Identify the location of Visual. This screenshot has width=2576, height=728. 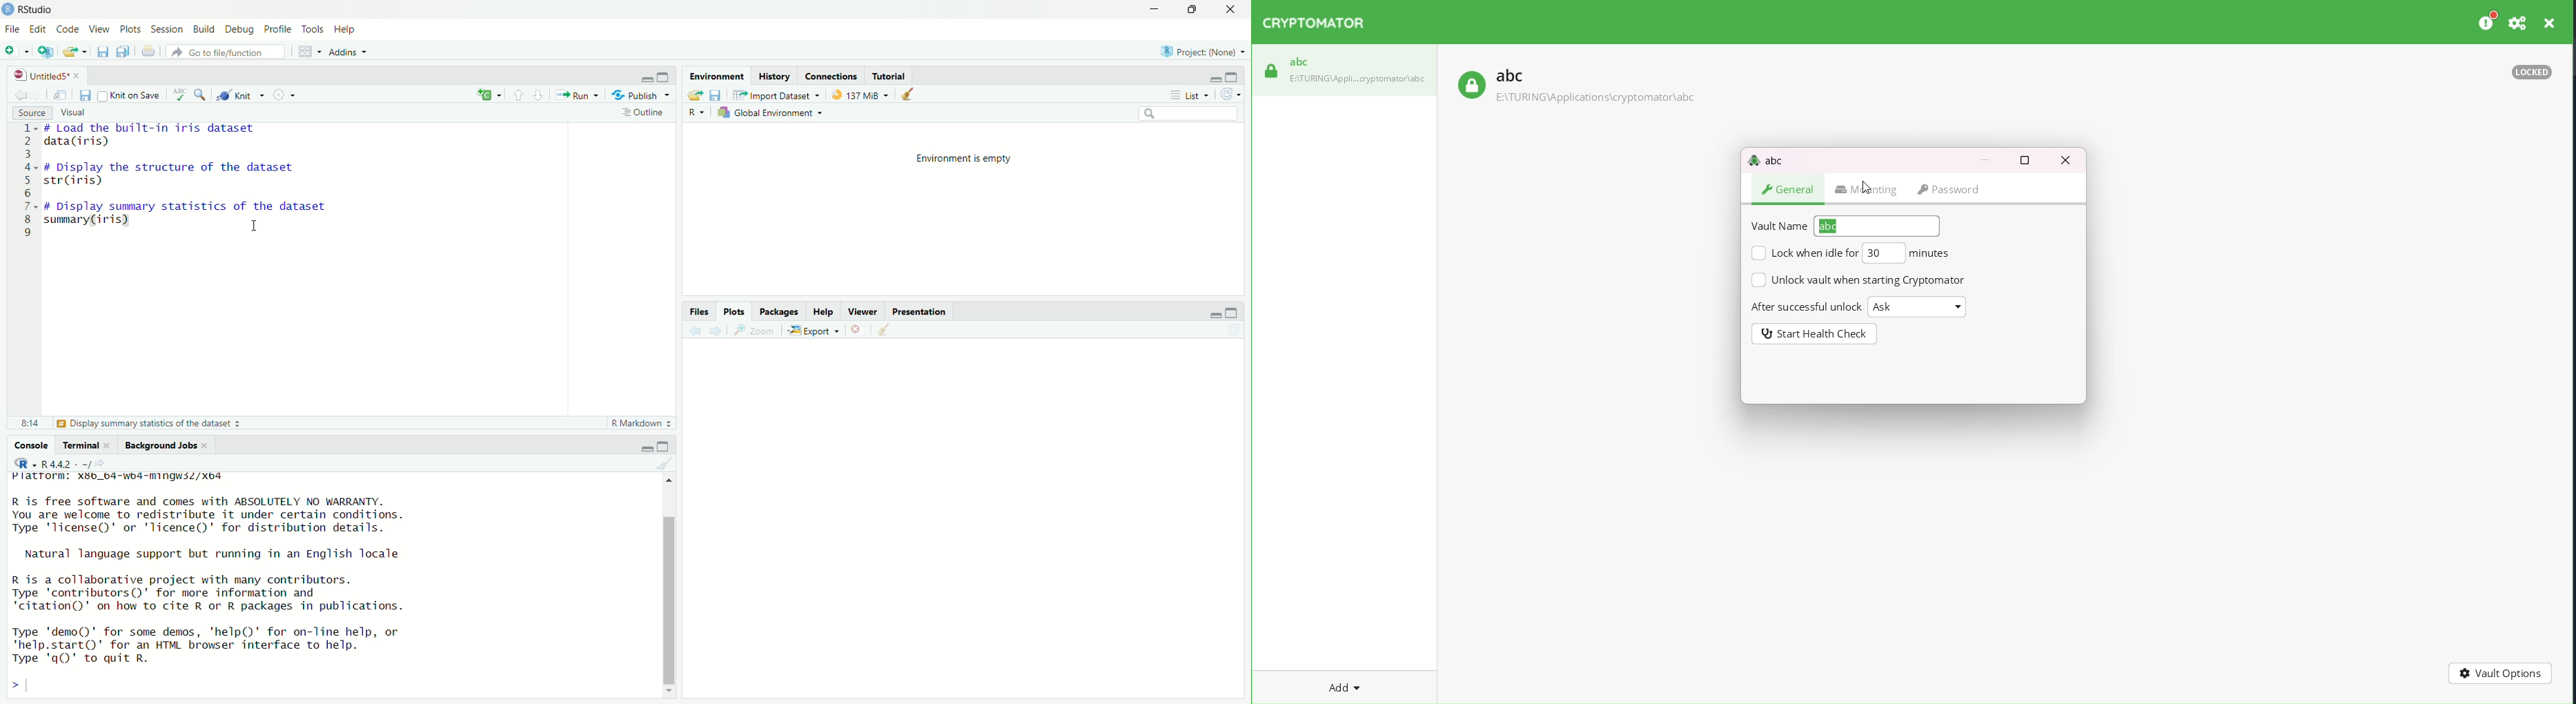
(74, 113).